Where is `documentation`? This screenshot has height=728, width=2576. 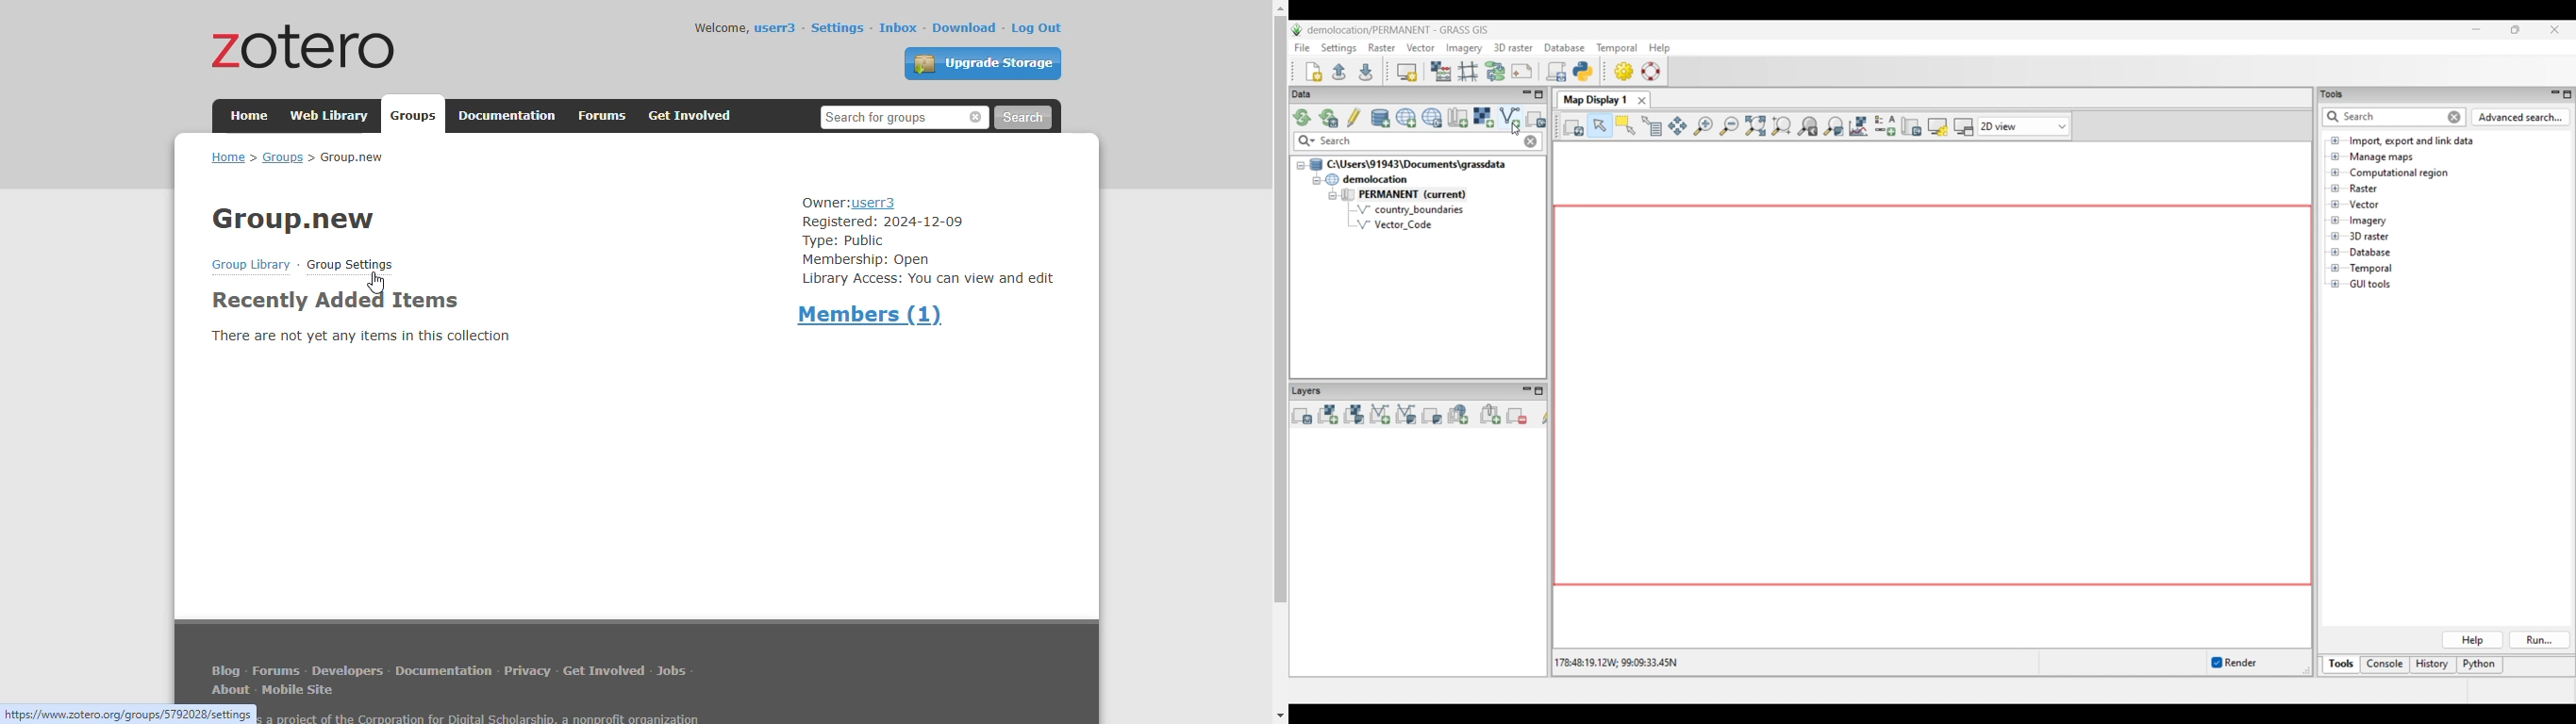 documentation is located at coordinates (444, 670).